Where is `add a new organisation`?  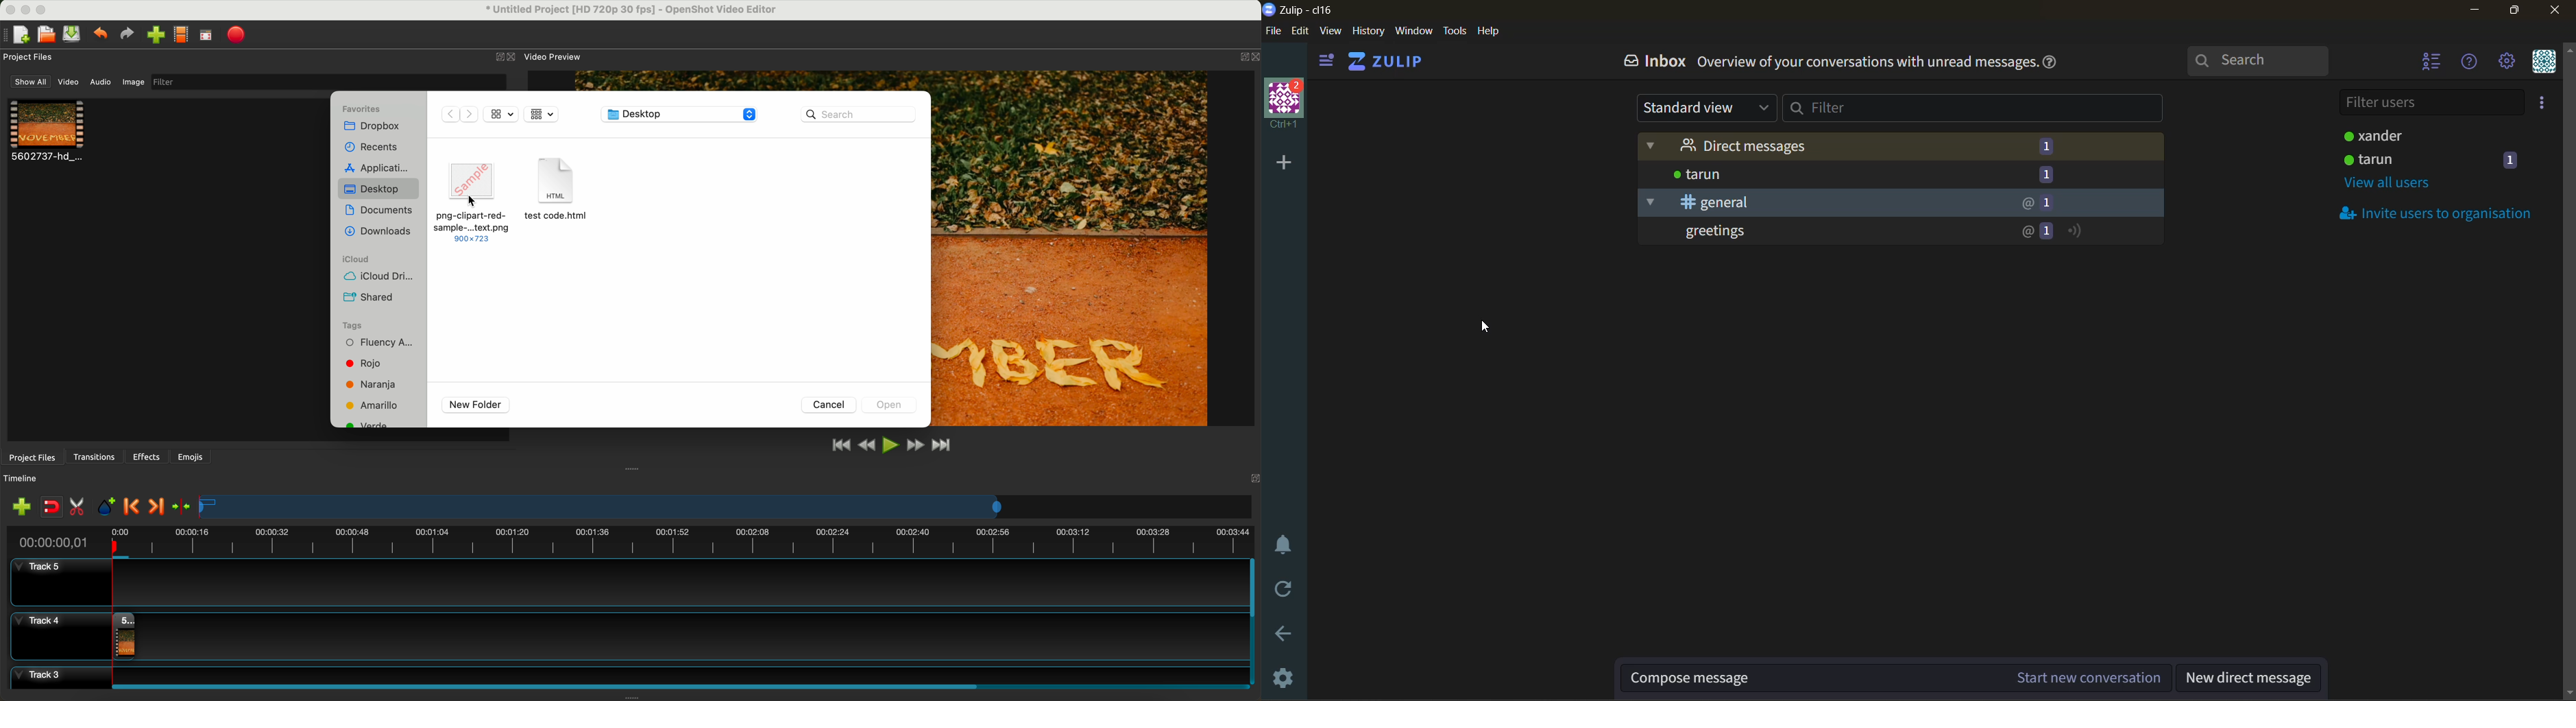
add a new organisation is located at coordinates (1281, 162).